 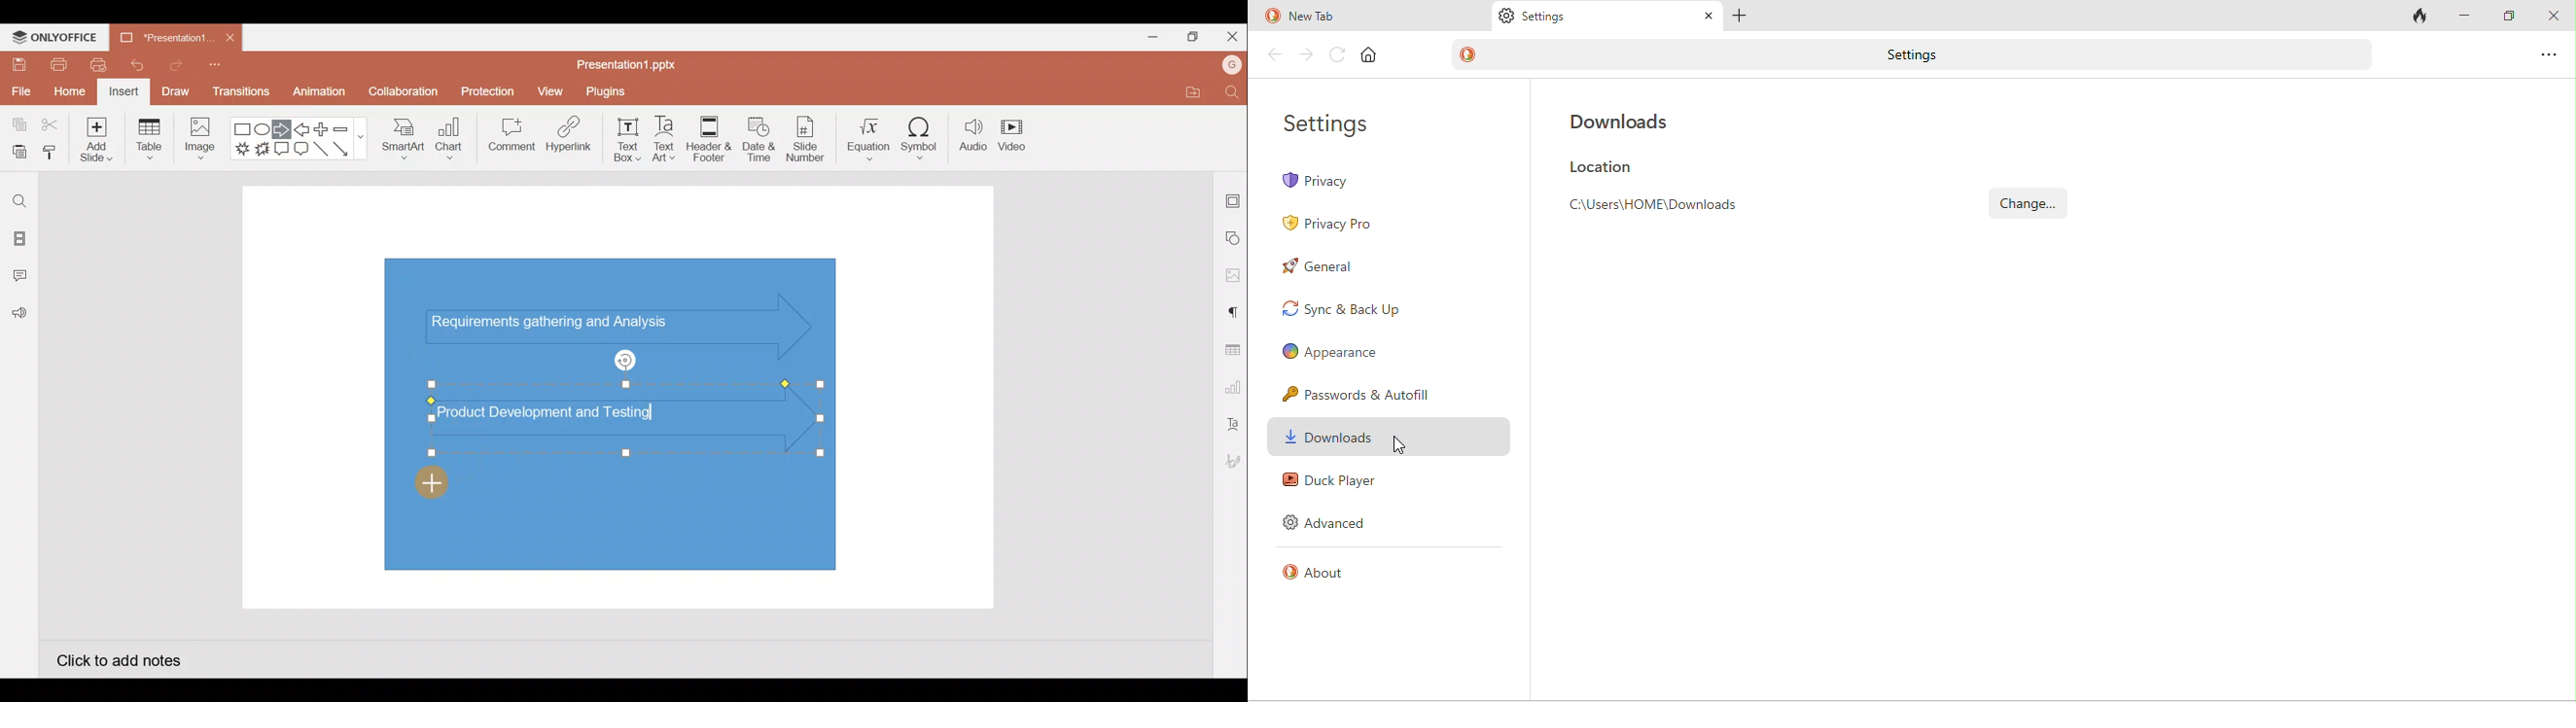 I want to click on Rounded Rectangular callout, so click(x=301, y=147).